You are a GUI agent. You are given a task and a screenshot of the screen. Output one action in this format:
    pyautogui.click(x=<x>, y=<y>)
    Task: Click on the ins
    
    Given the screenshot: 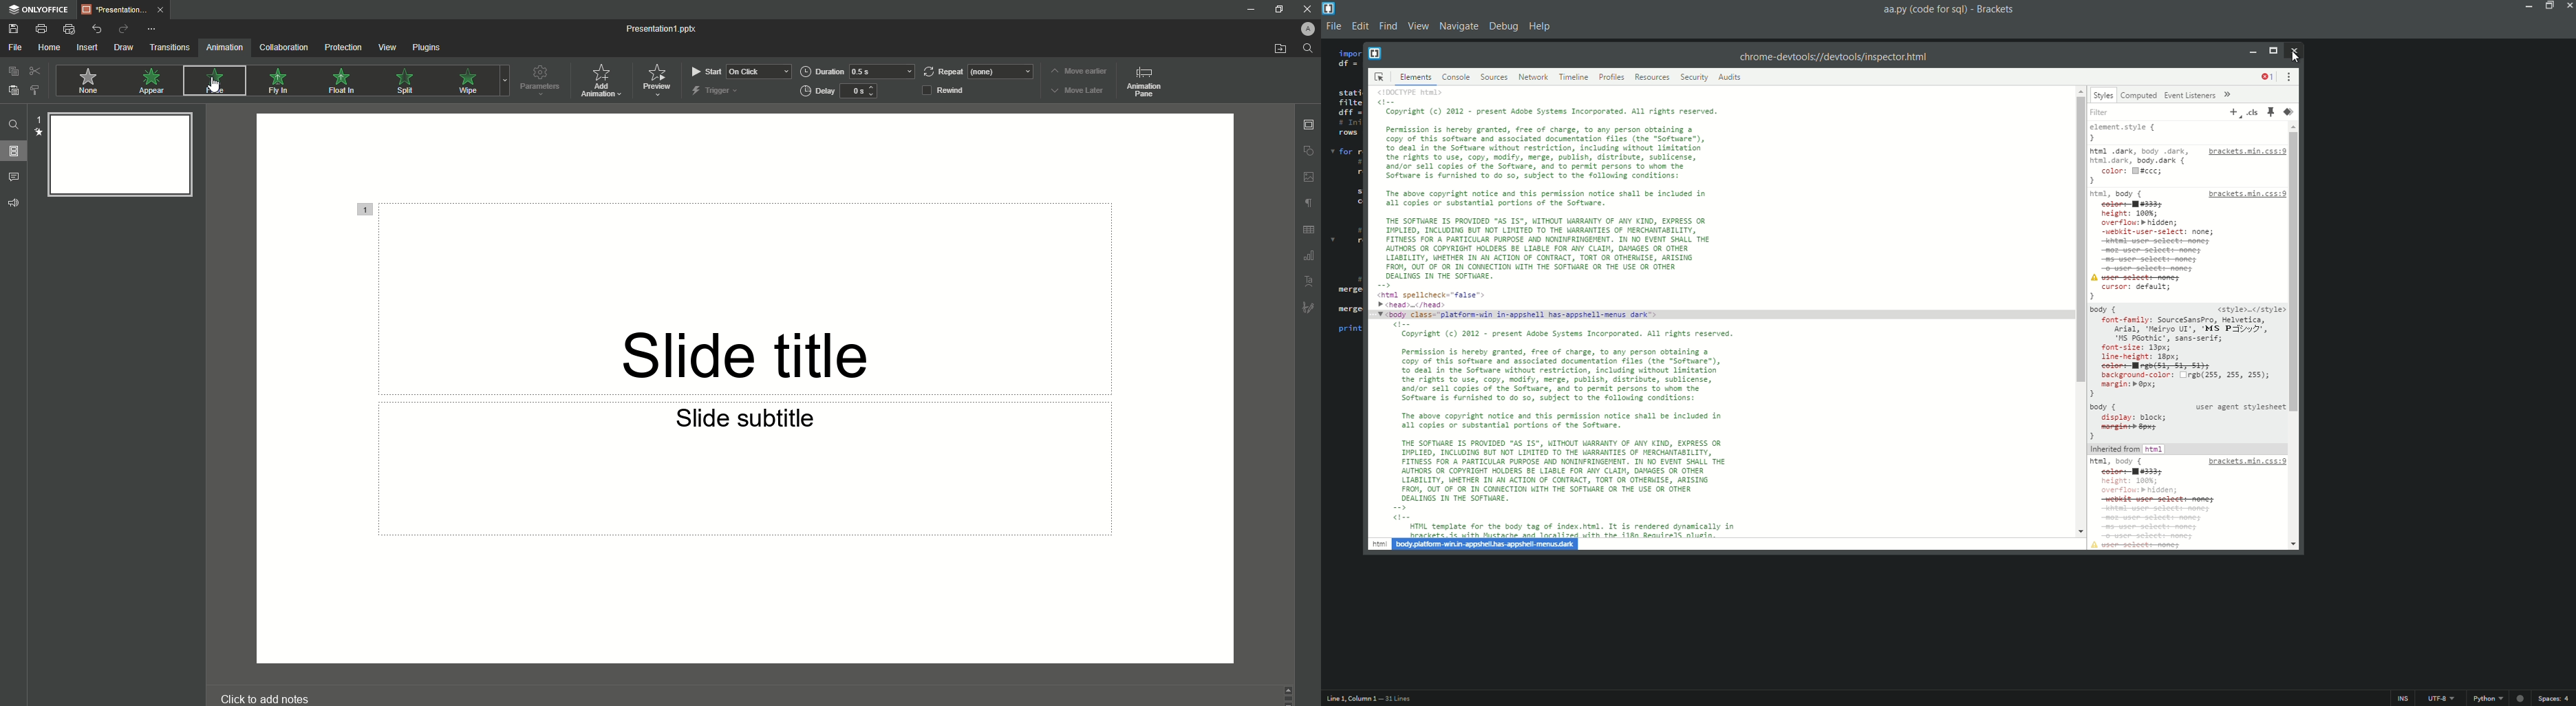 What is the action you would take?
    pyautogui.click(x=2404, y=698)
    